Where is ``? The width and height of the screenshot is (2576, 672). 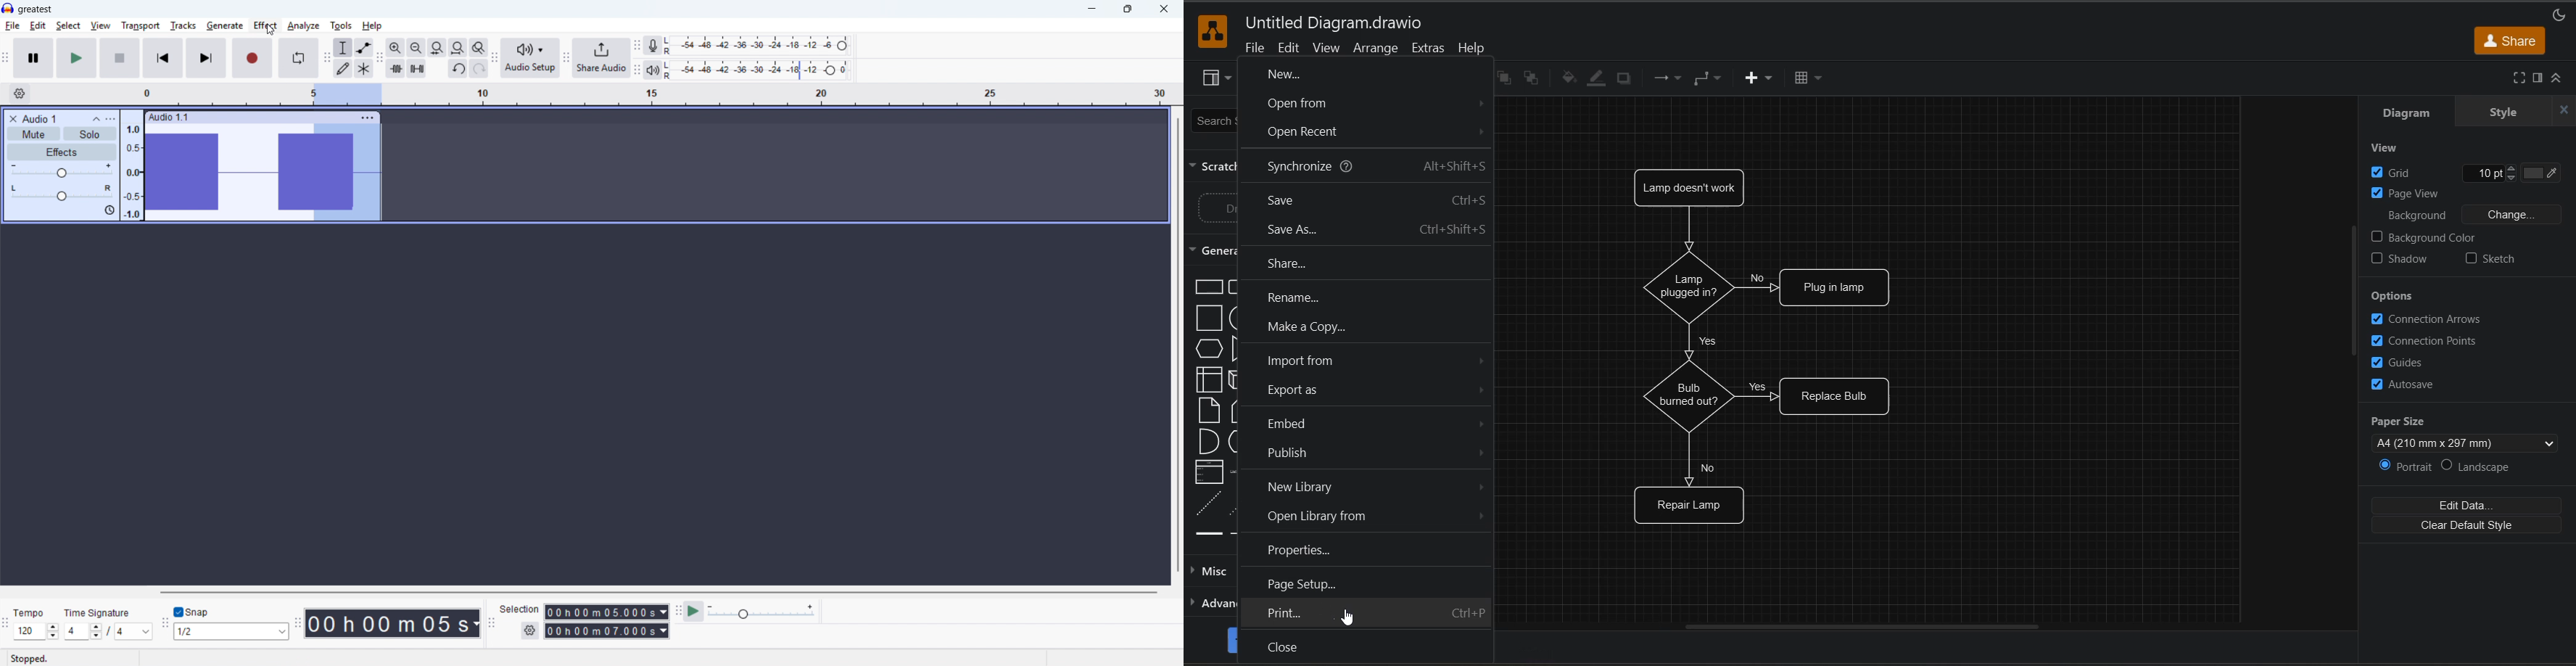
 is located at coordinates (264, 591).